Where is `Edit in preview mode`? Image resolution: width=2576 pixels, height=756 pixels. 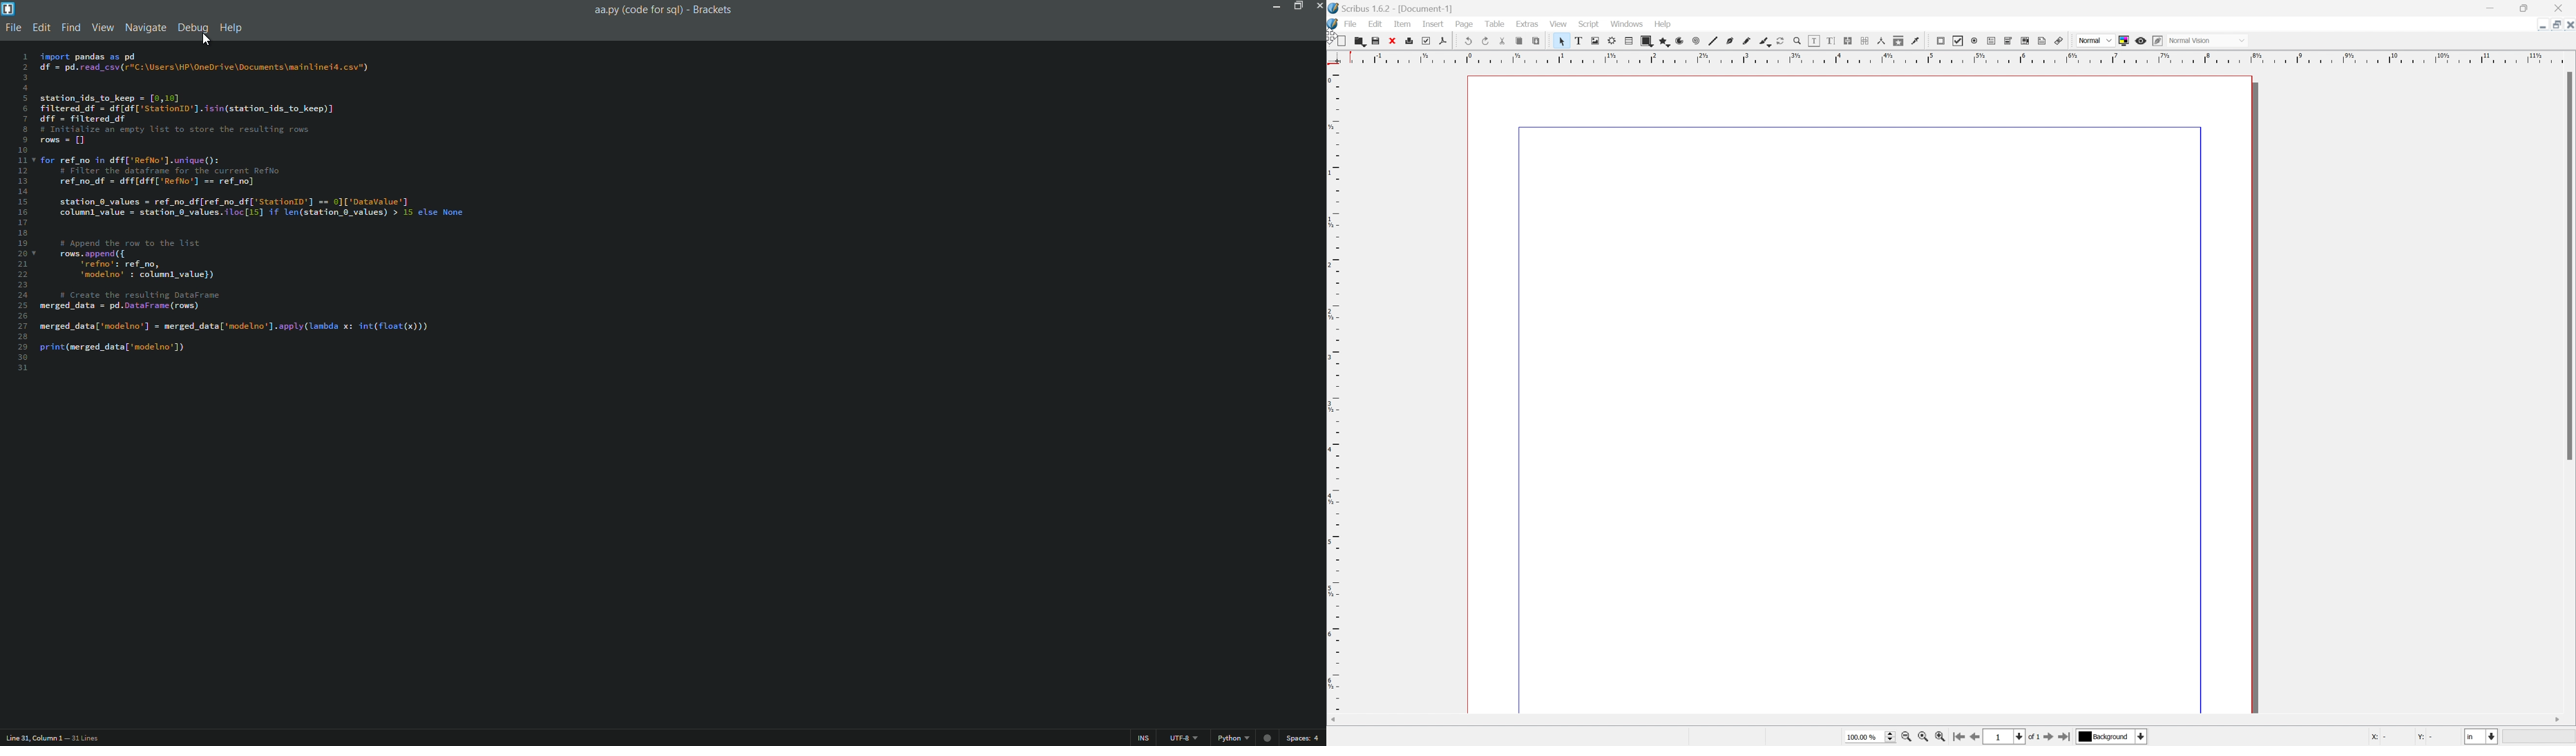 Edit in preview mode is located at coordinates (2157, 41).